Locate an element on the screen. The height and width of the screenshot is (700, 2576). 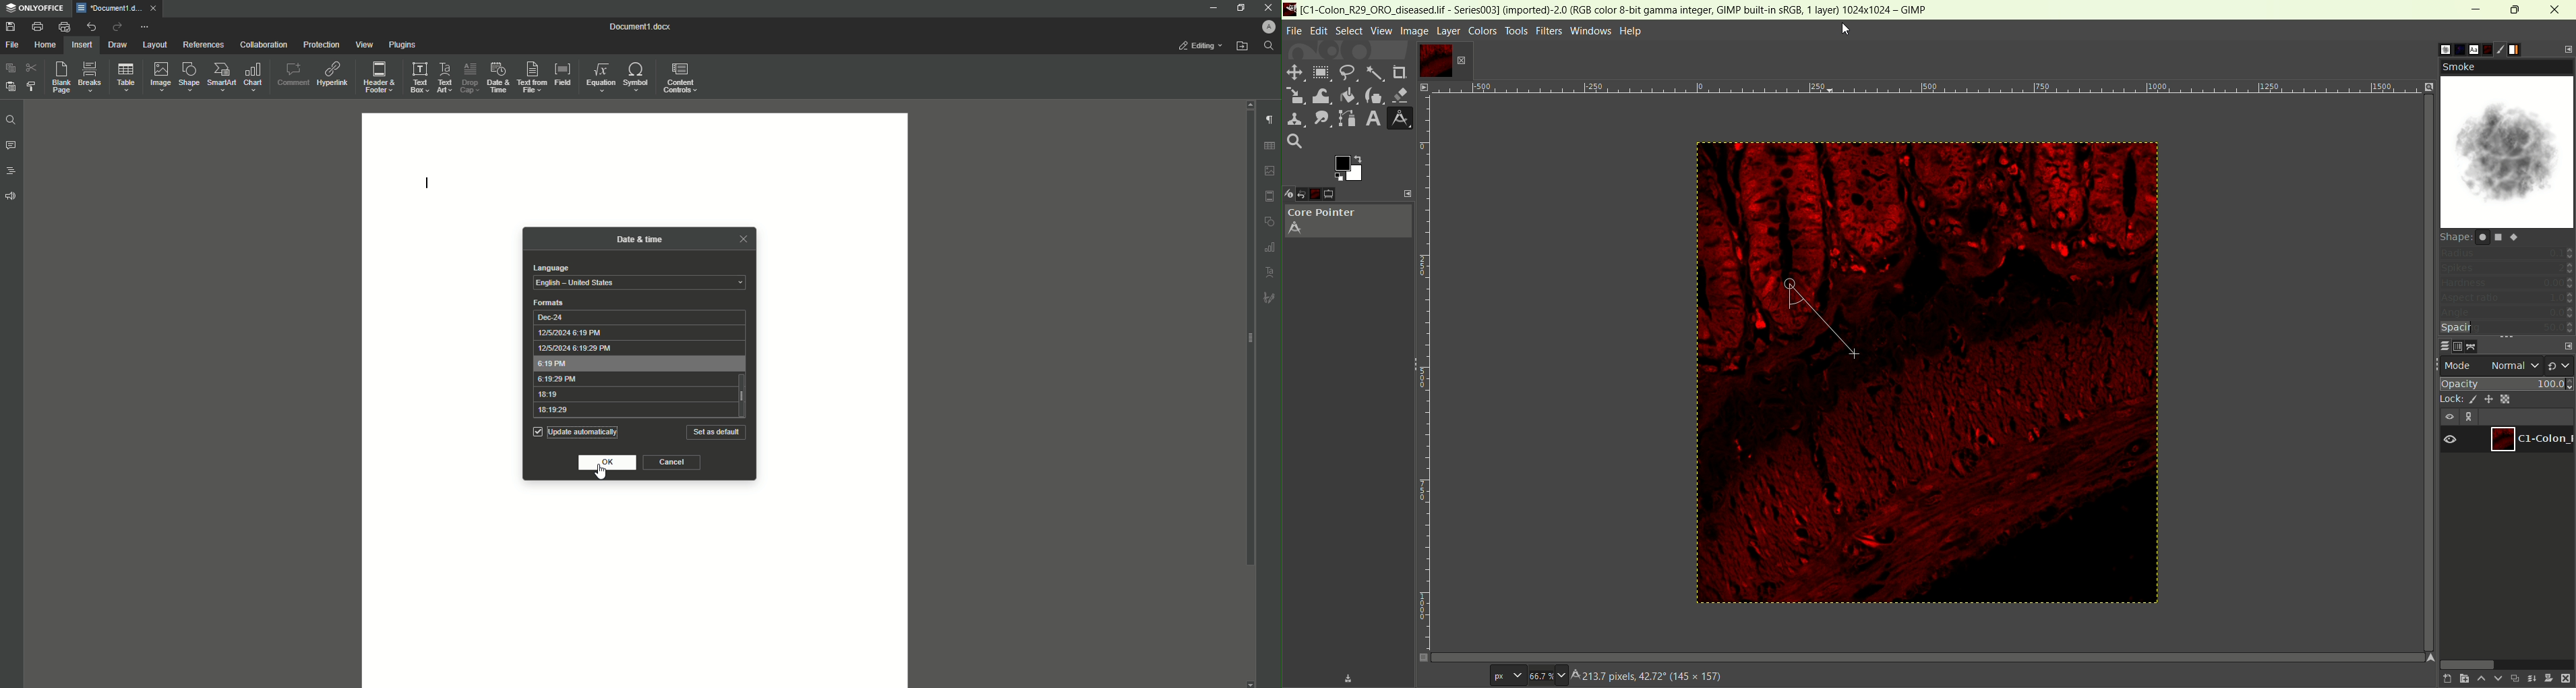
Cut is located at coordinates (31, 68).